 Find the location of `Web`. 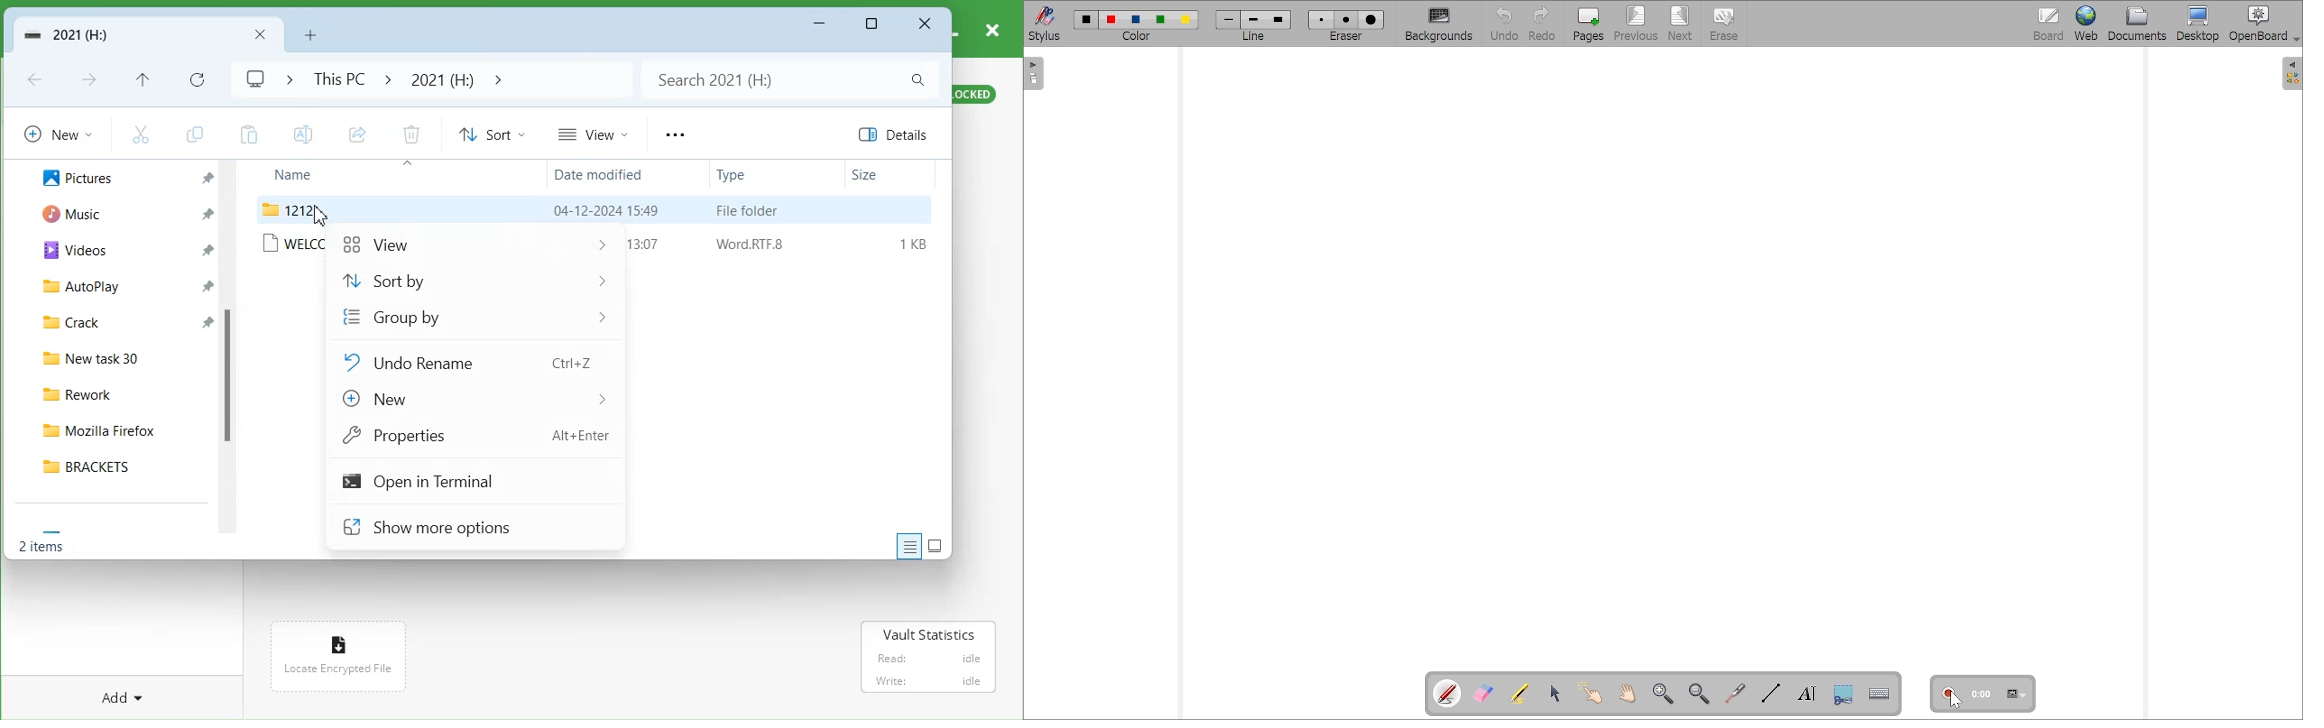

Web is located at coordinates (2082, 23).